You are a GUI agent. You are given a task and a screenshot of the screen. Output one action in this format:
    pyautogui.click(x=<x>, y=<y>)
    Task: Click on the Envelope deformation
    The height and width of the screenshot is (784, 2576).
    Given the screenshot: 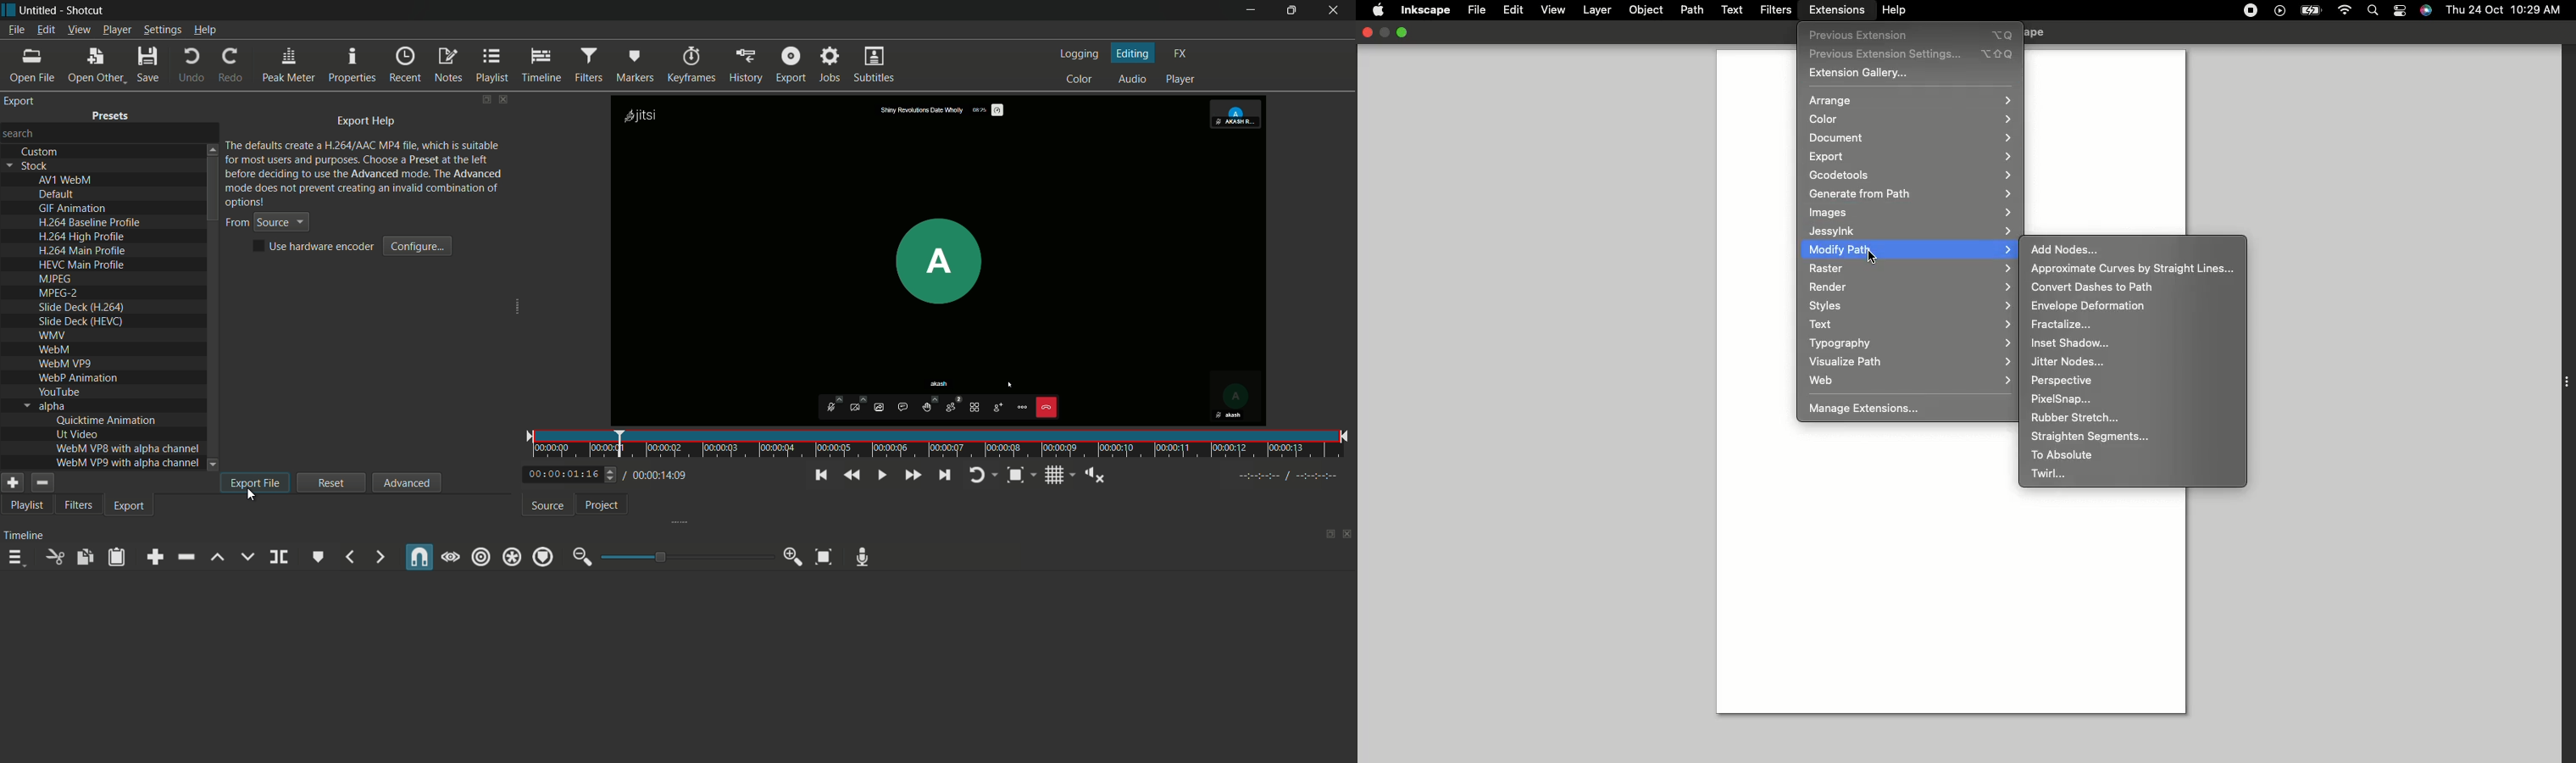 What is the action you would take?
    pyautogui.click(x=2090, y=306)
    